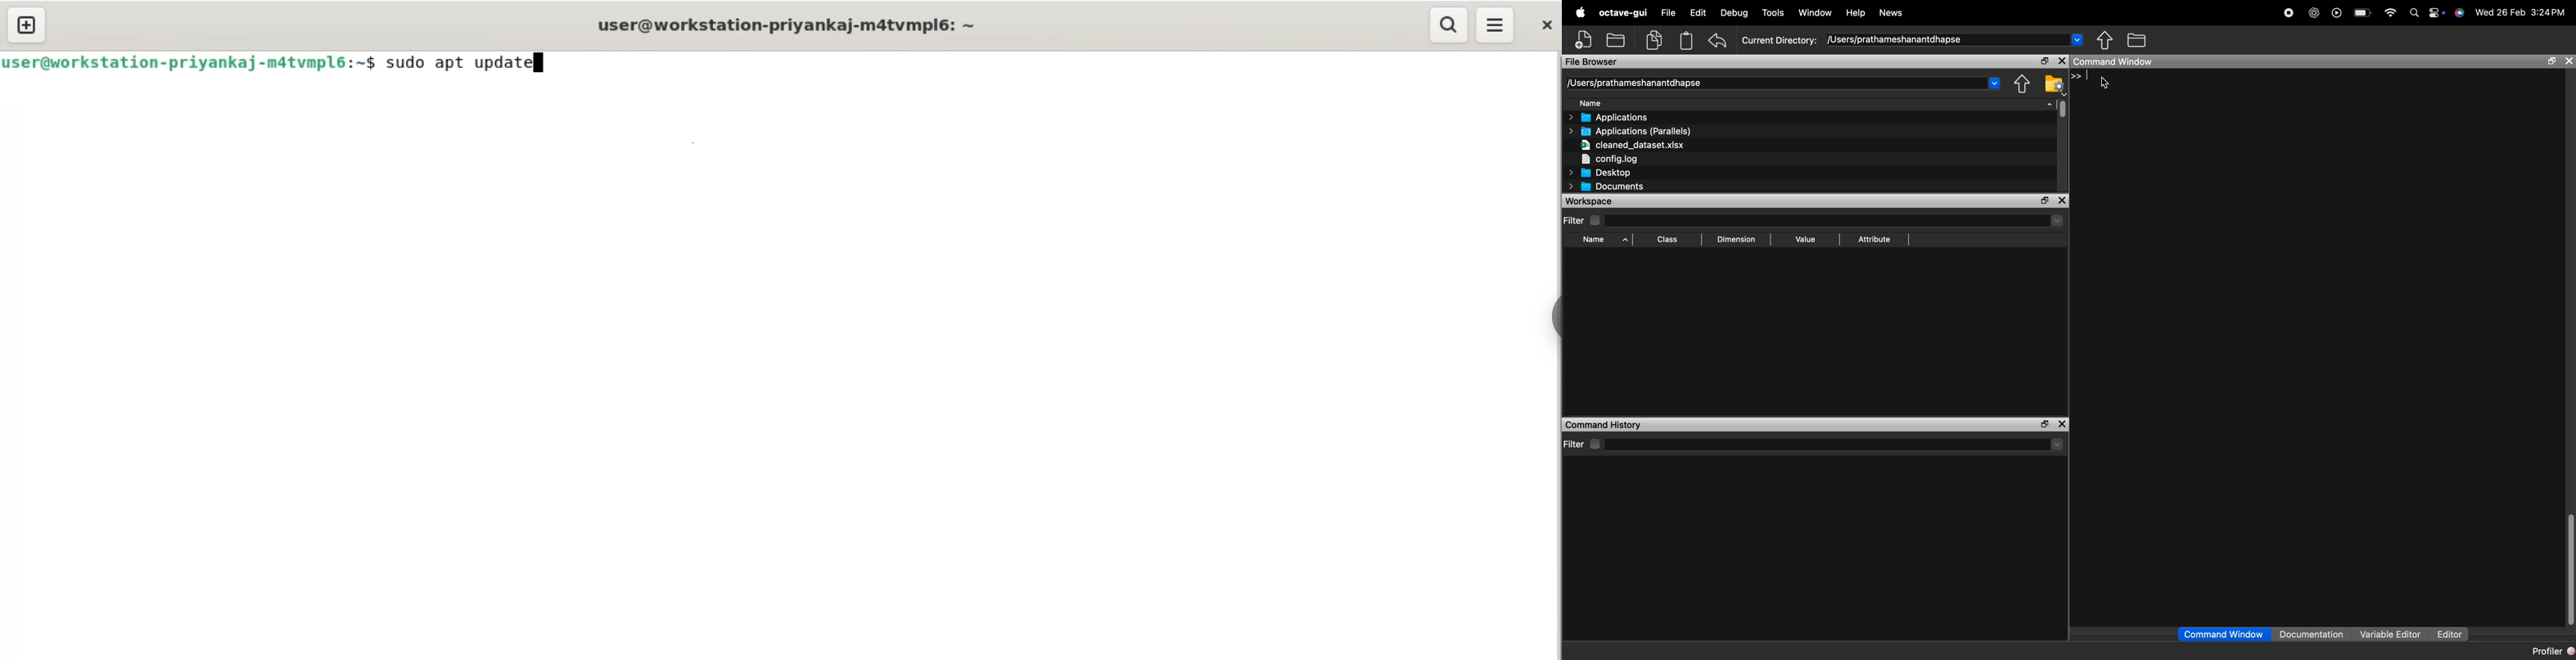 Image resolution: width=2576 pixels, height=672 pixels. What do you see at coordinates (1668, 14) in the screenshot?
I see `File` at bounding box center [1668, 14].